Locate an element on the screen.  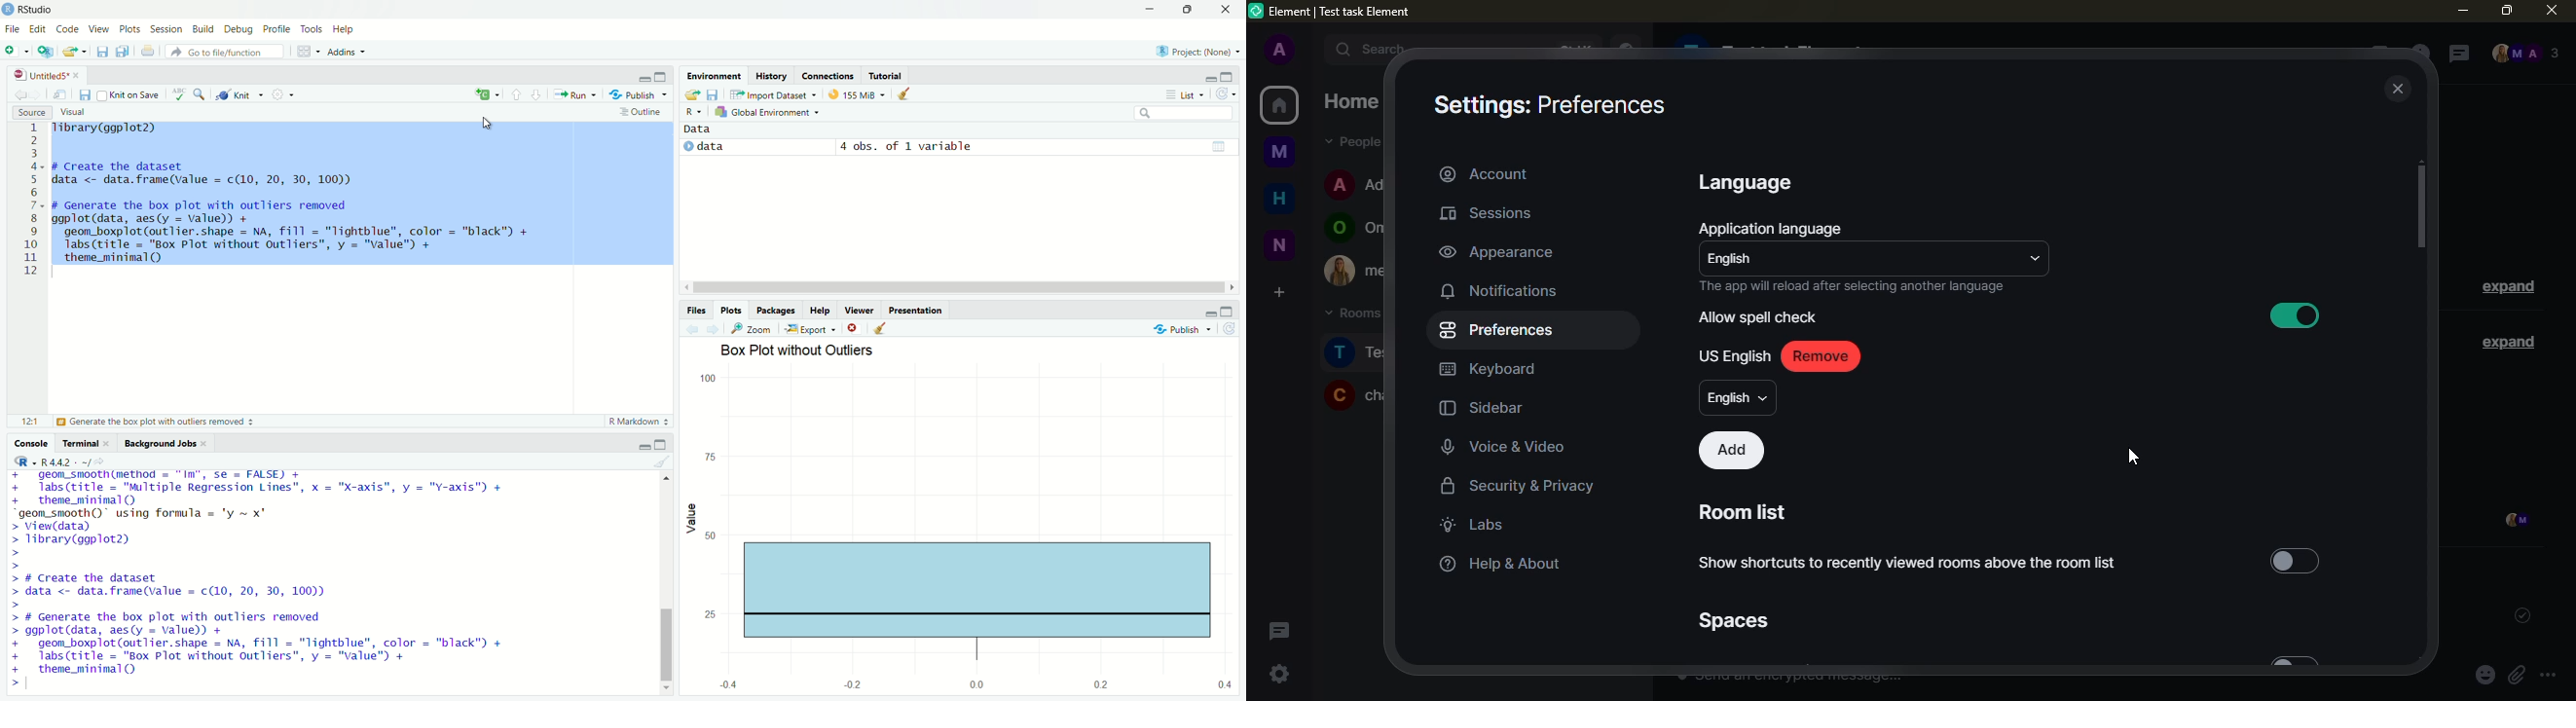
add is located at coordinates (1734, 450).